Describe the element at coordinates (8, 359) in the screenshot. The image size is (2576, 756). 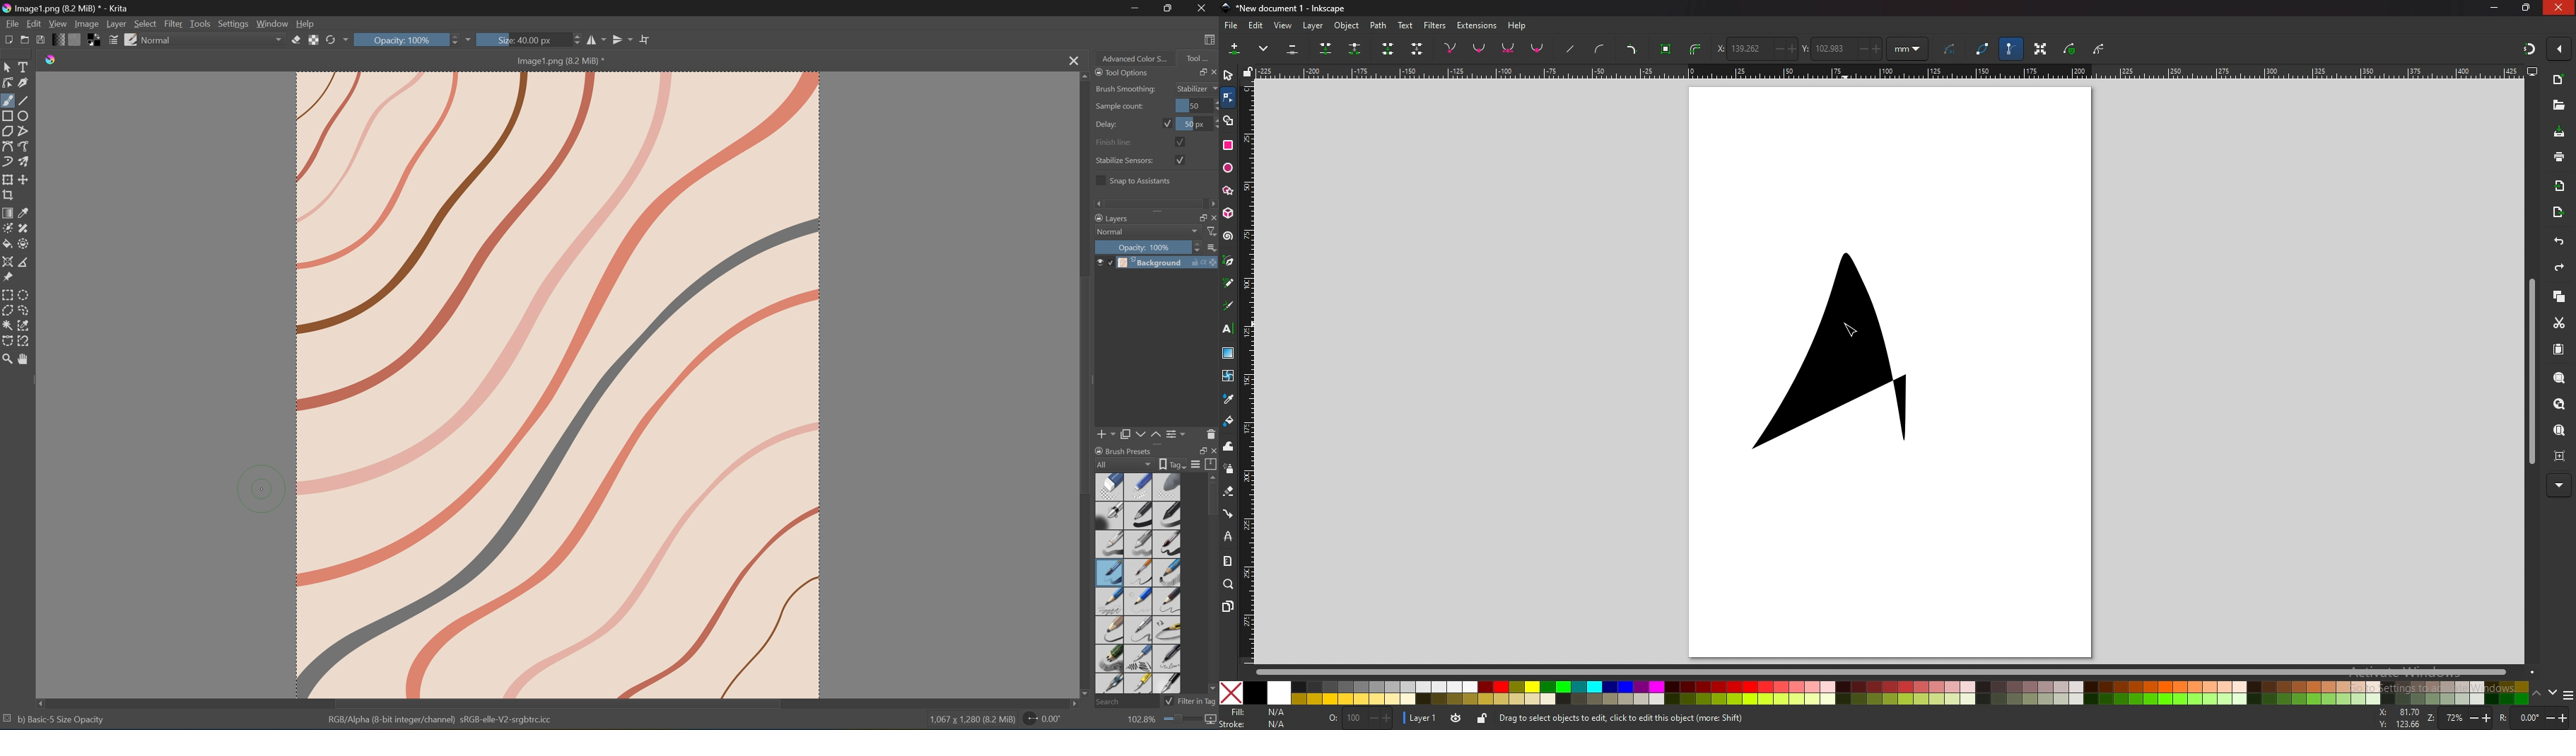
I see `Zoom tool` at that location.